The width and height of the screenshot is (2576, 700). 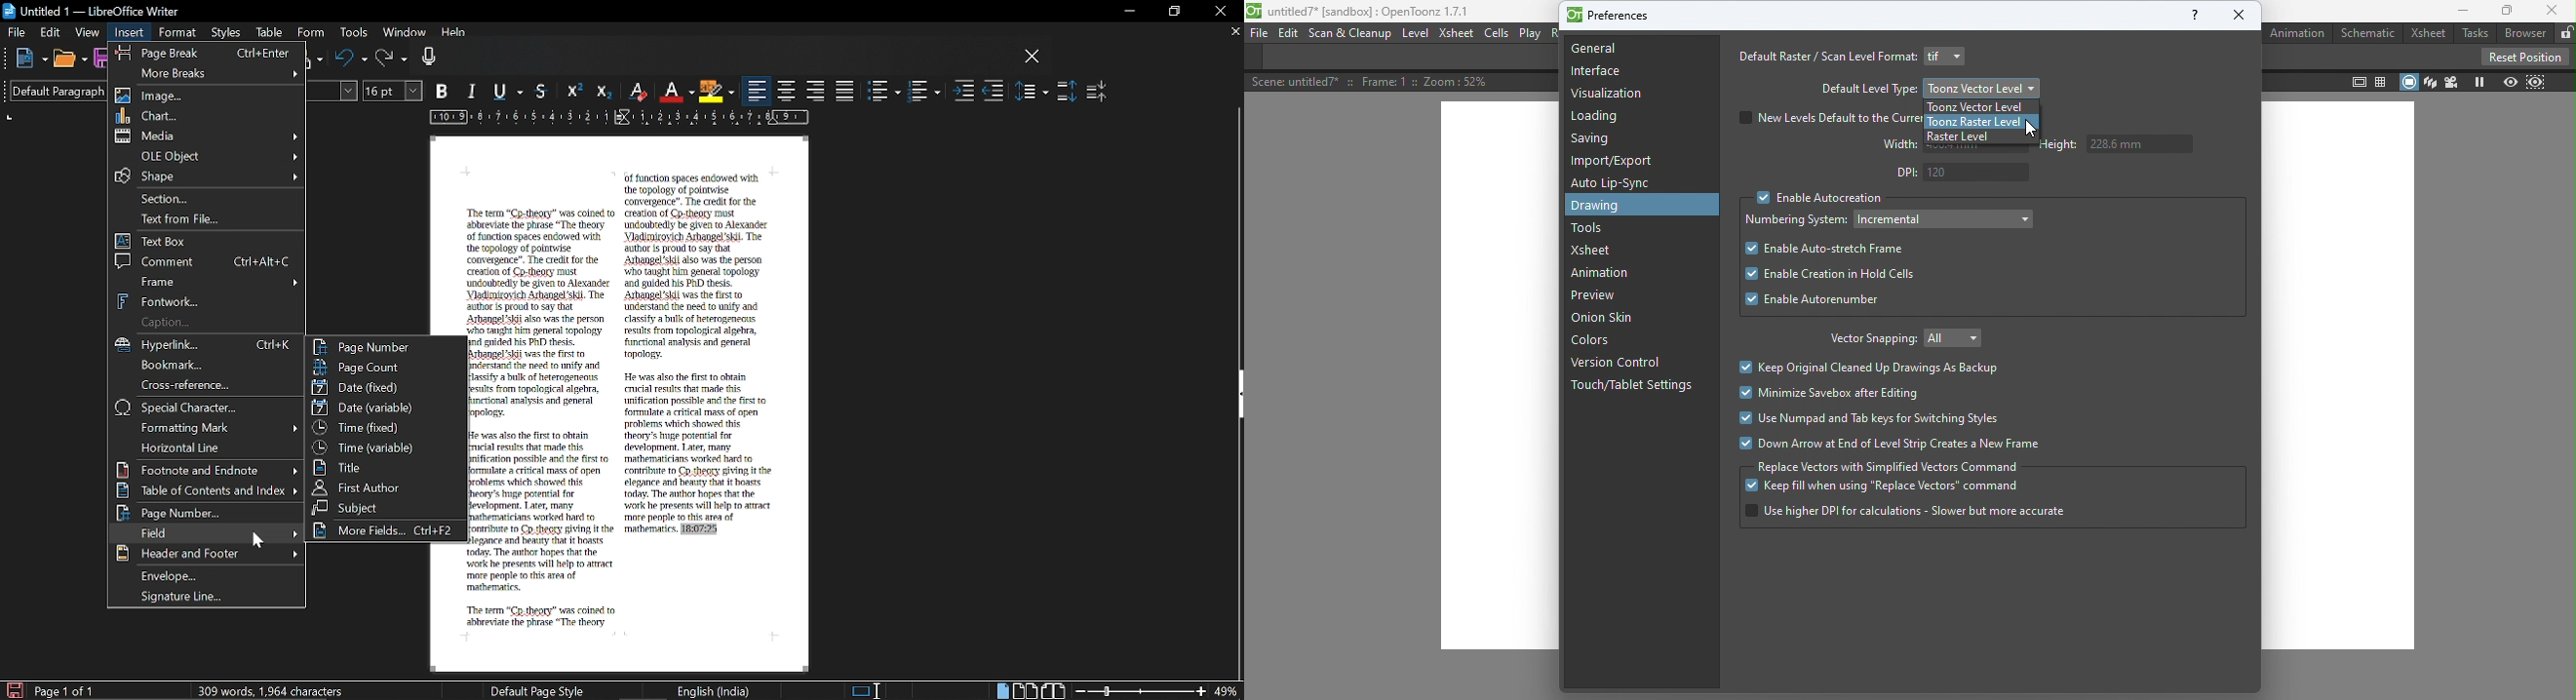 What do you see at coordinates (719, 59) in the screenshot?
I see `VOice input` at bounding box center [719, 59].